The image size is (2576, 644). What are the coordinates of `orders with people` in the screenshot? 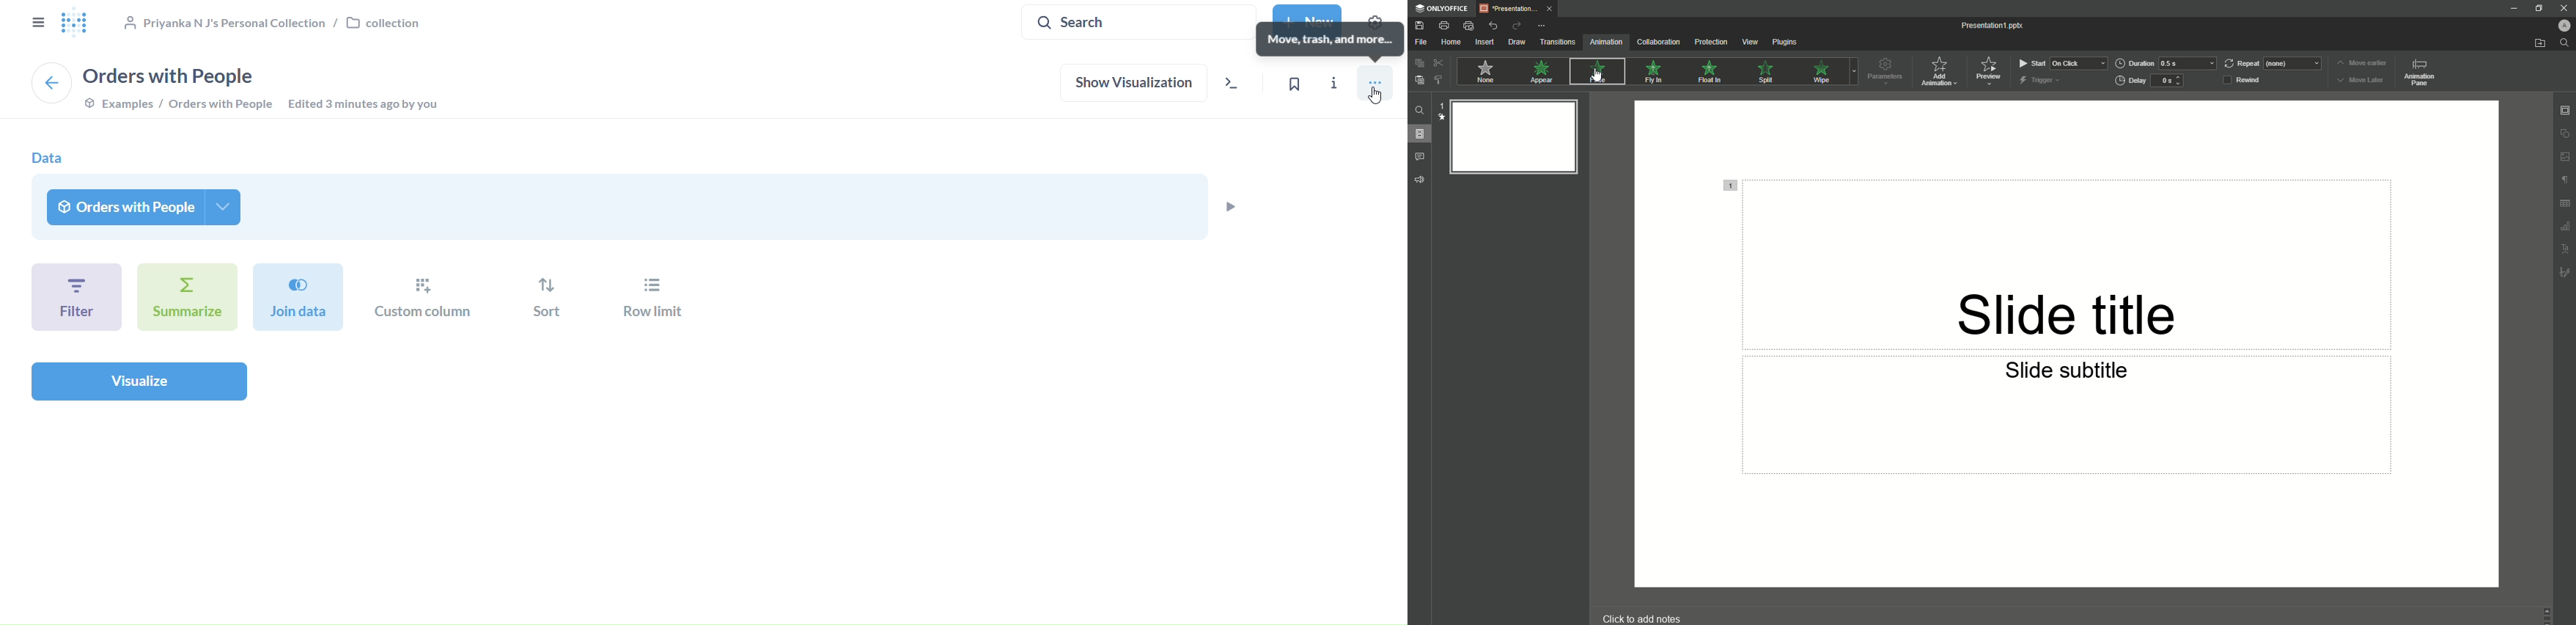 It's located at (144, 207).